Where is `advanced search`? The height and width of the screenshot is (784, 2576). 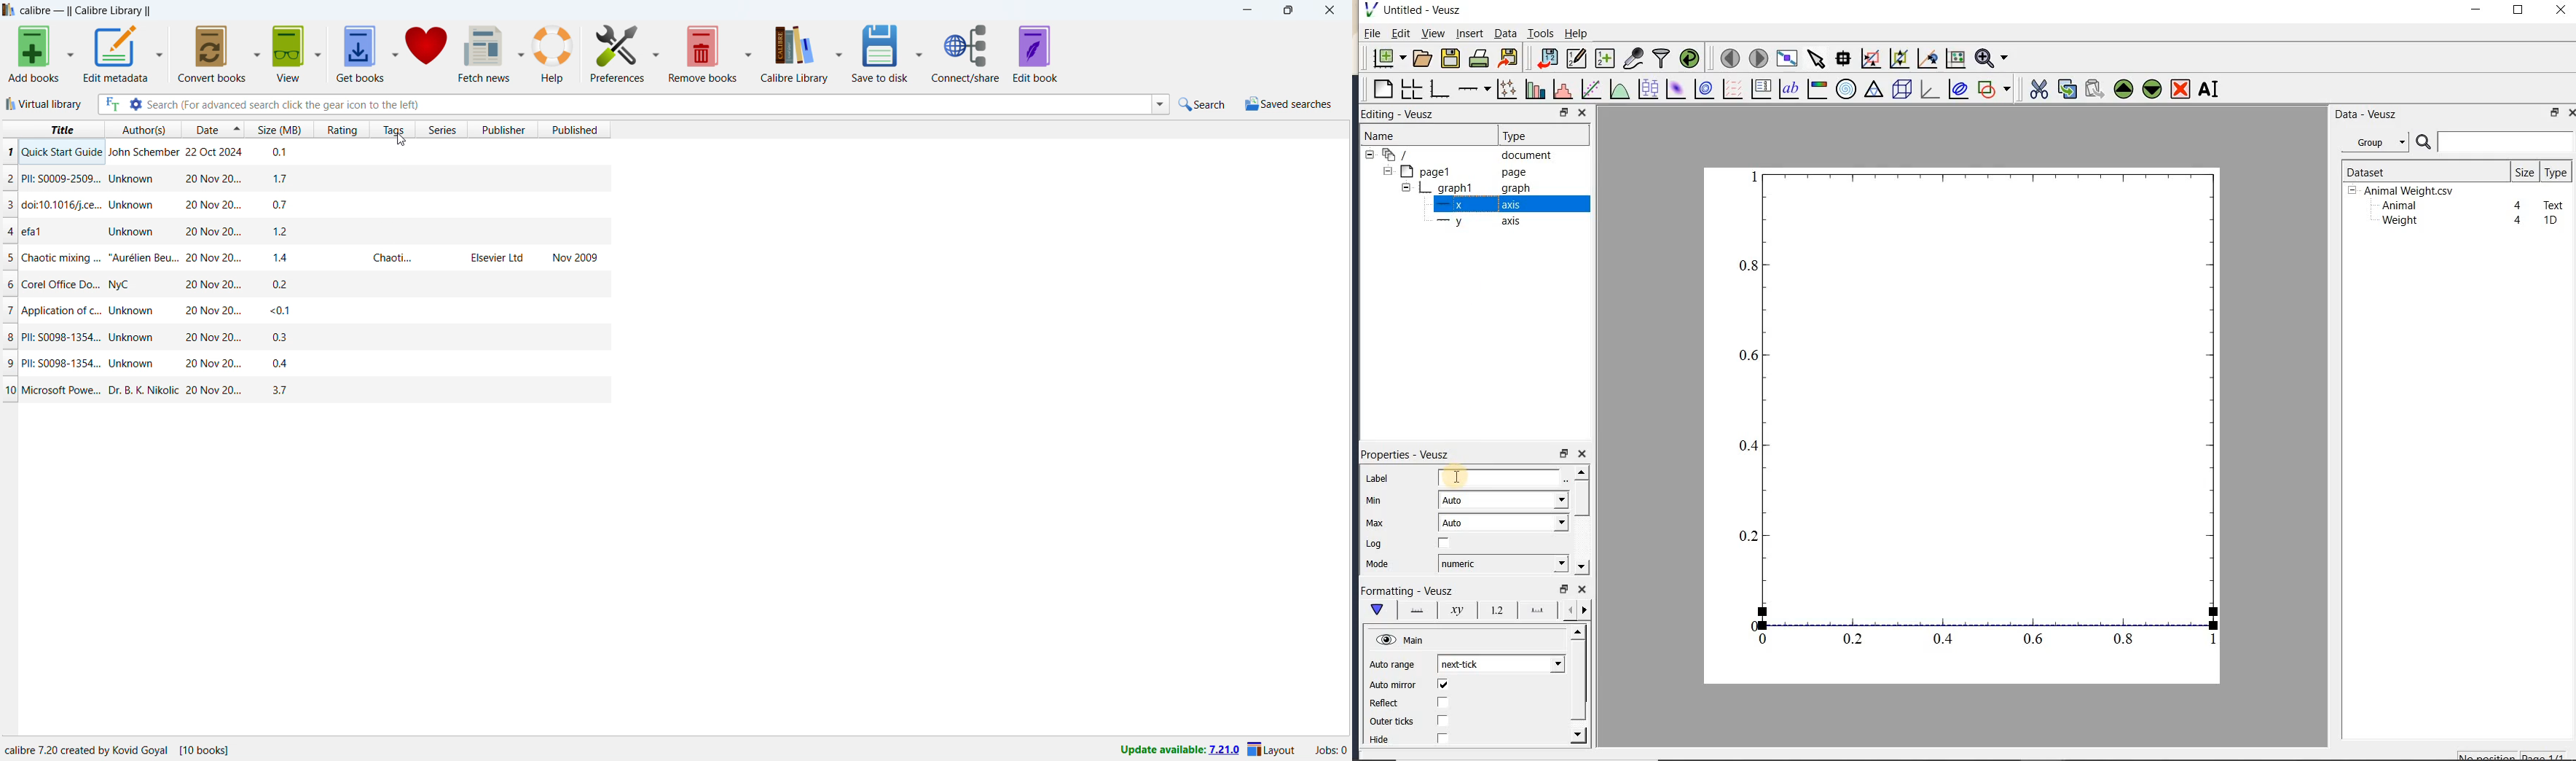 advanced search is located at coordinates (136, 104).